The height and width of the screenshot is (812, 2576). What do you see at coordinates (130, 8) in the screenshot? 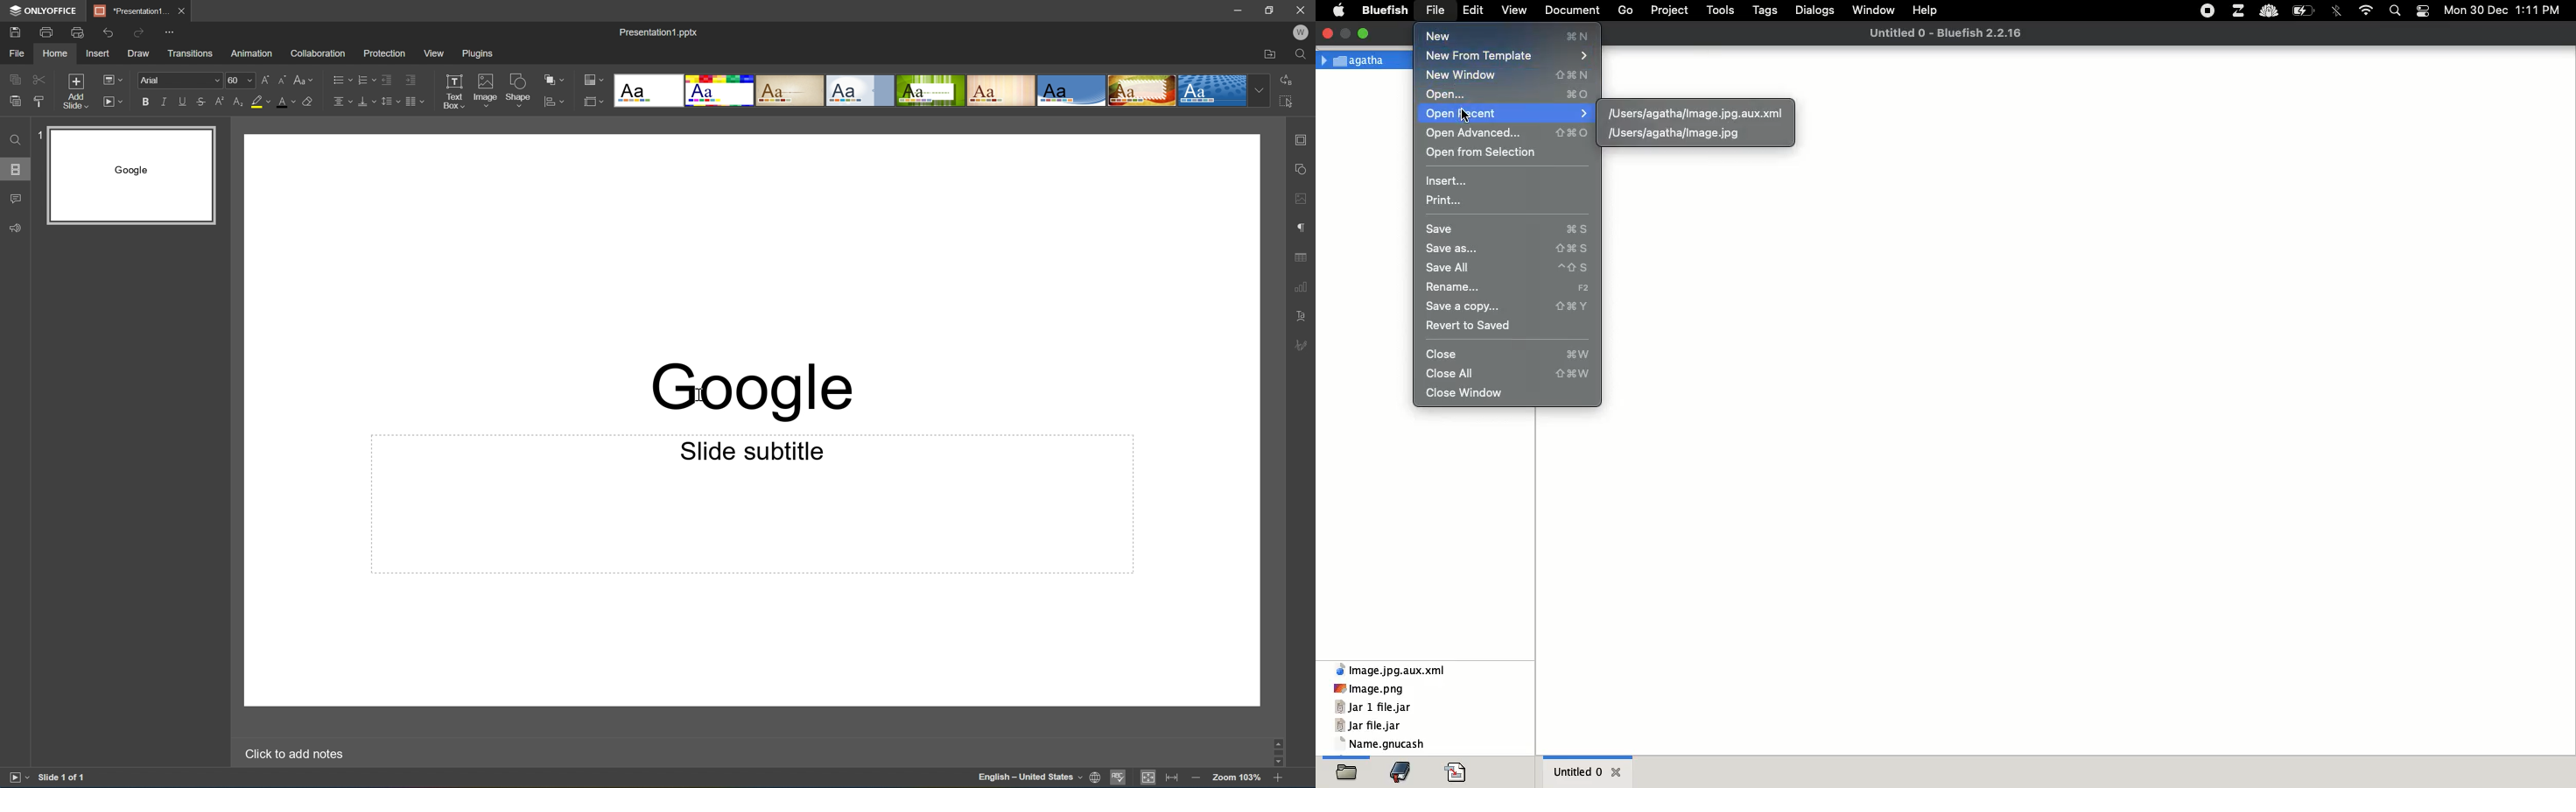
I see `*Presentation1...` at bounding box center [130, 8].